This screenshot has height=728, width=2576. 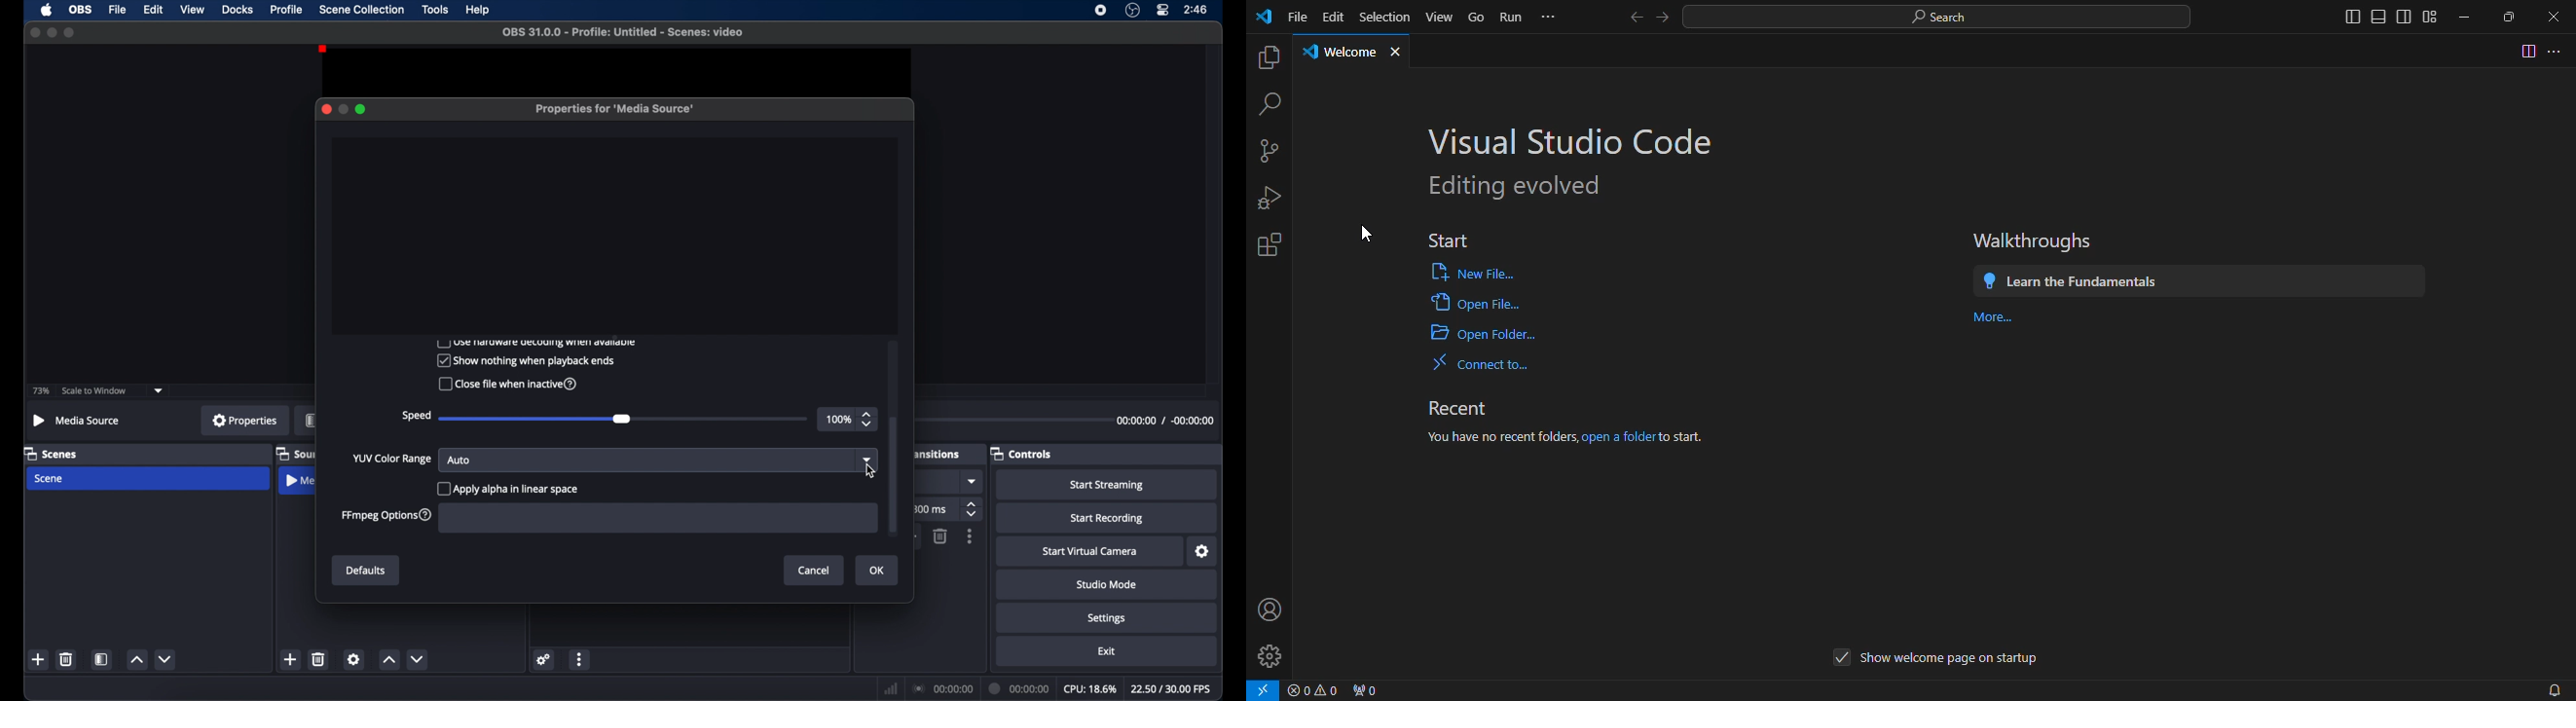 I want to click on moreoptions, so click(x=580, y=660).